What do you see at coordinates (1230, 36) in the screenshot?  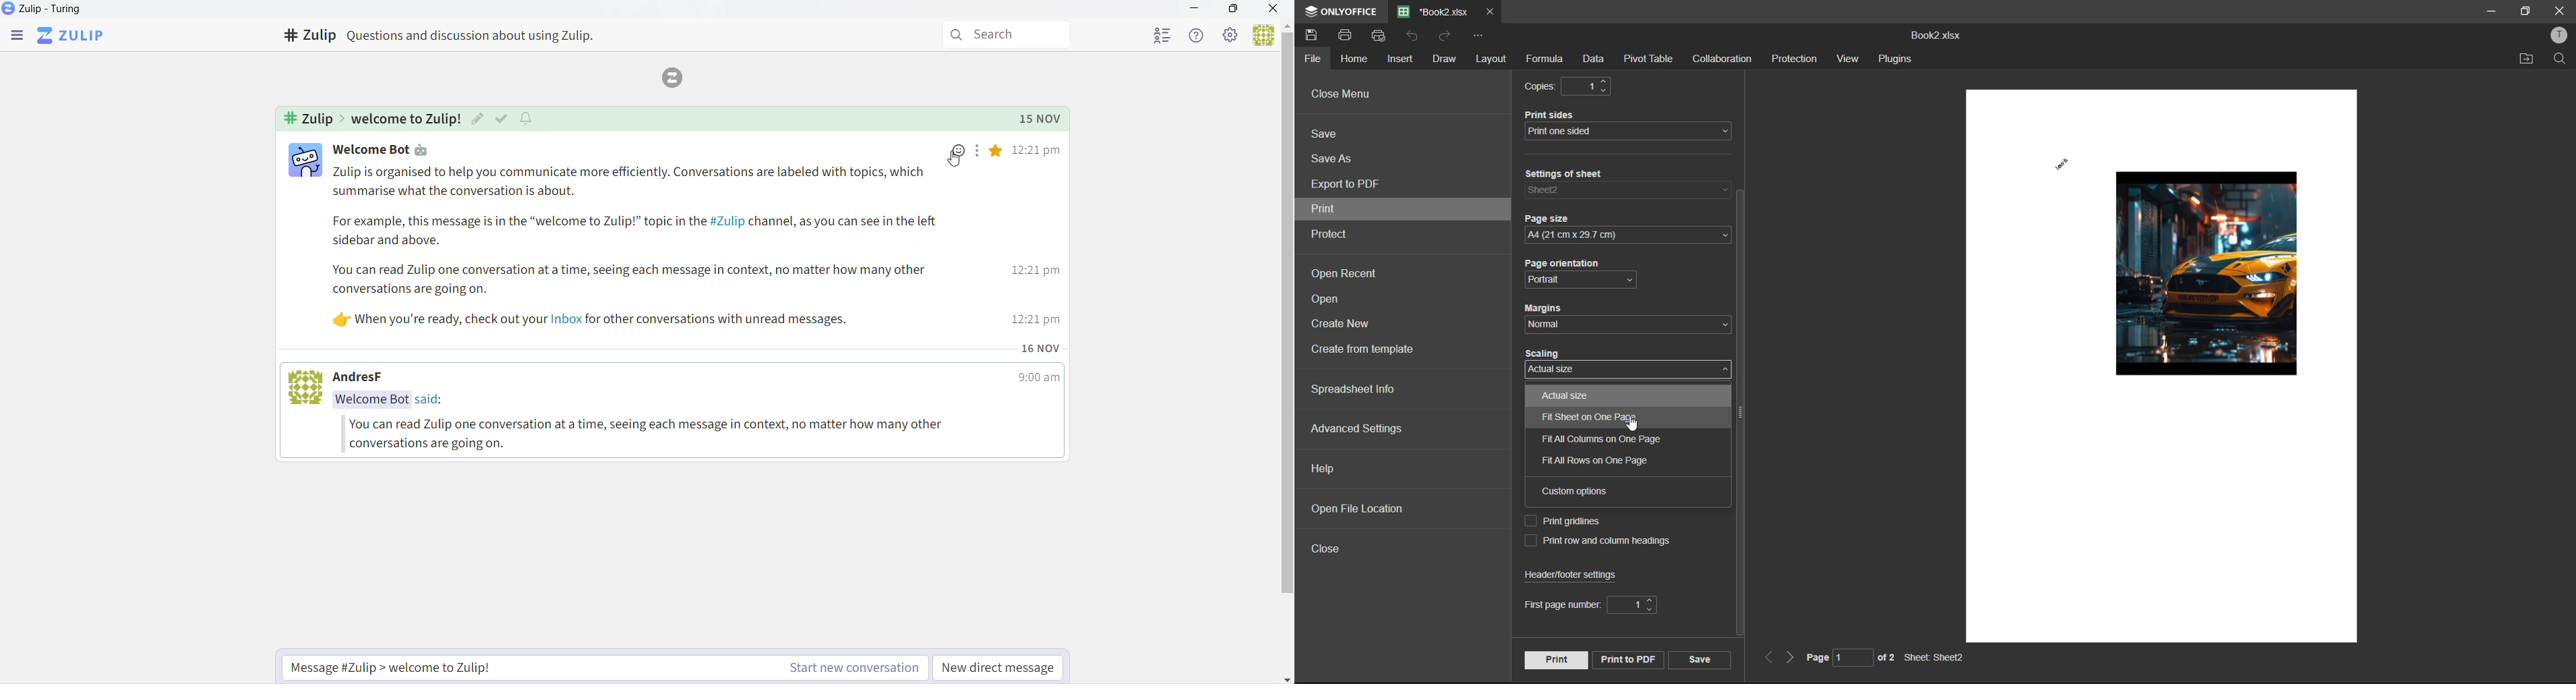 I see `Settings` at bounding box center [1230, 36].